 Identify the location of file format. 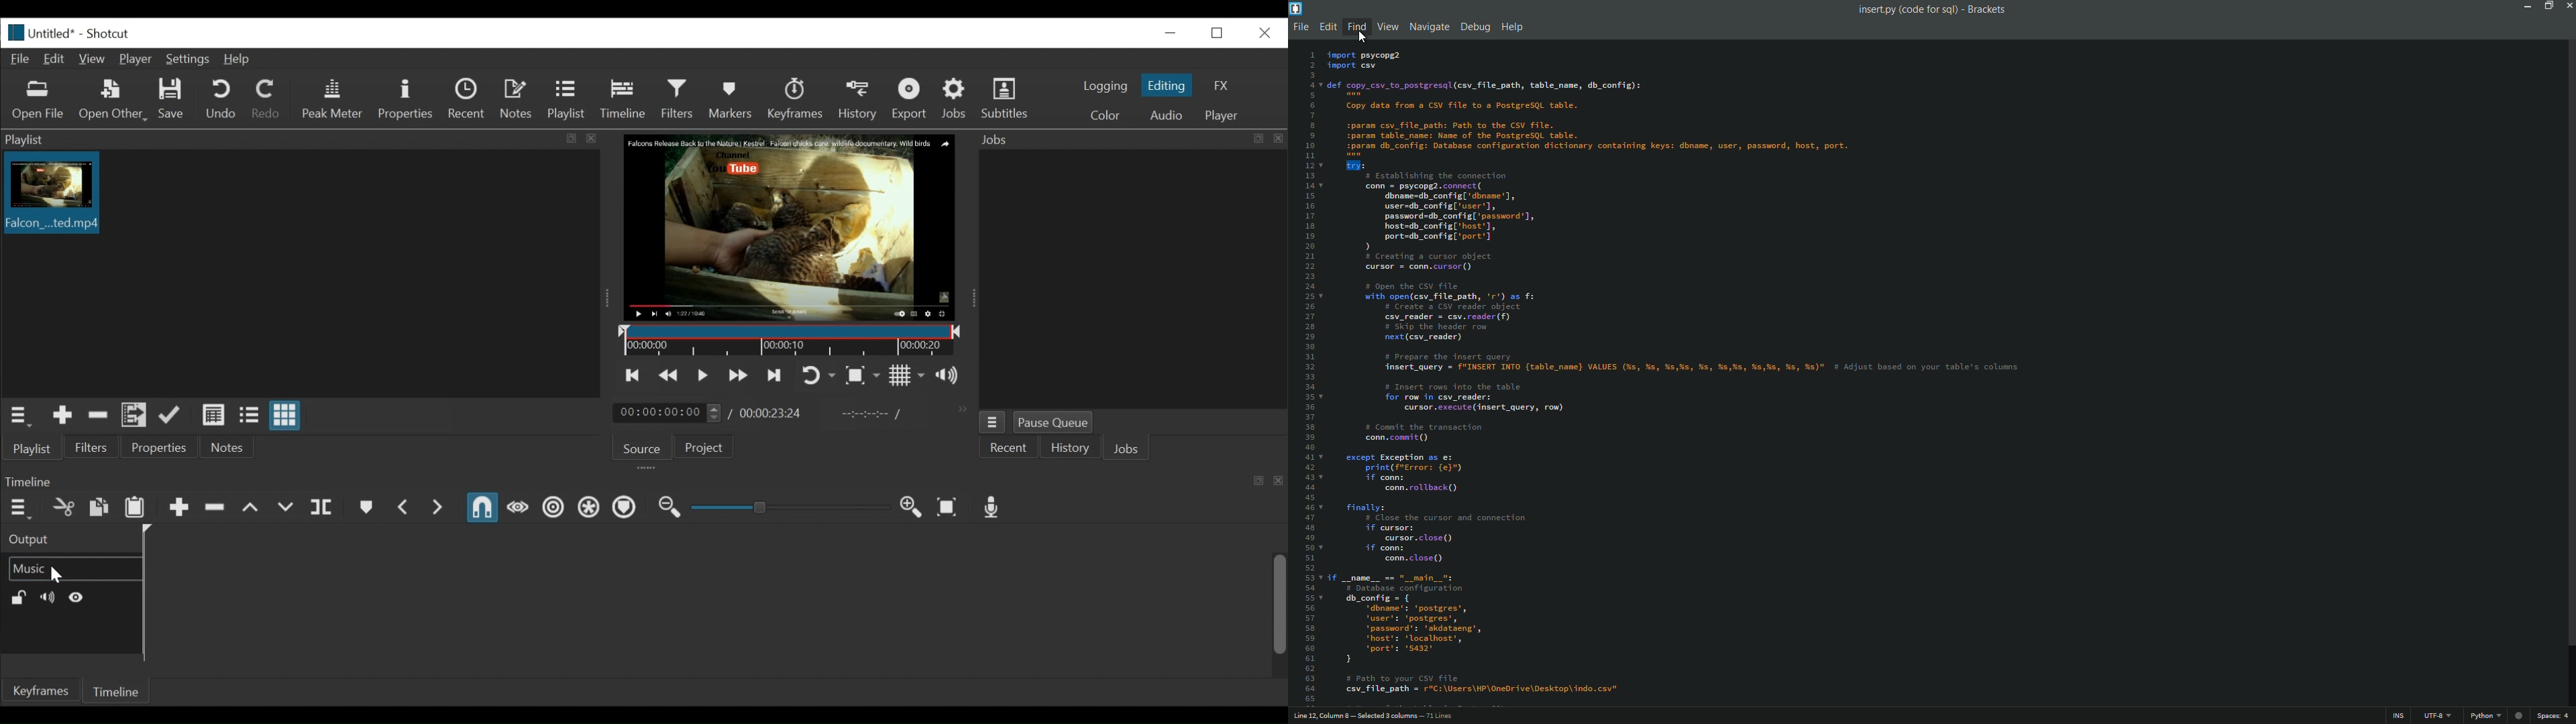
(2488, 717).